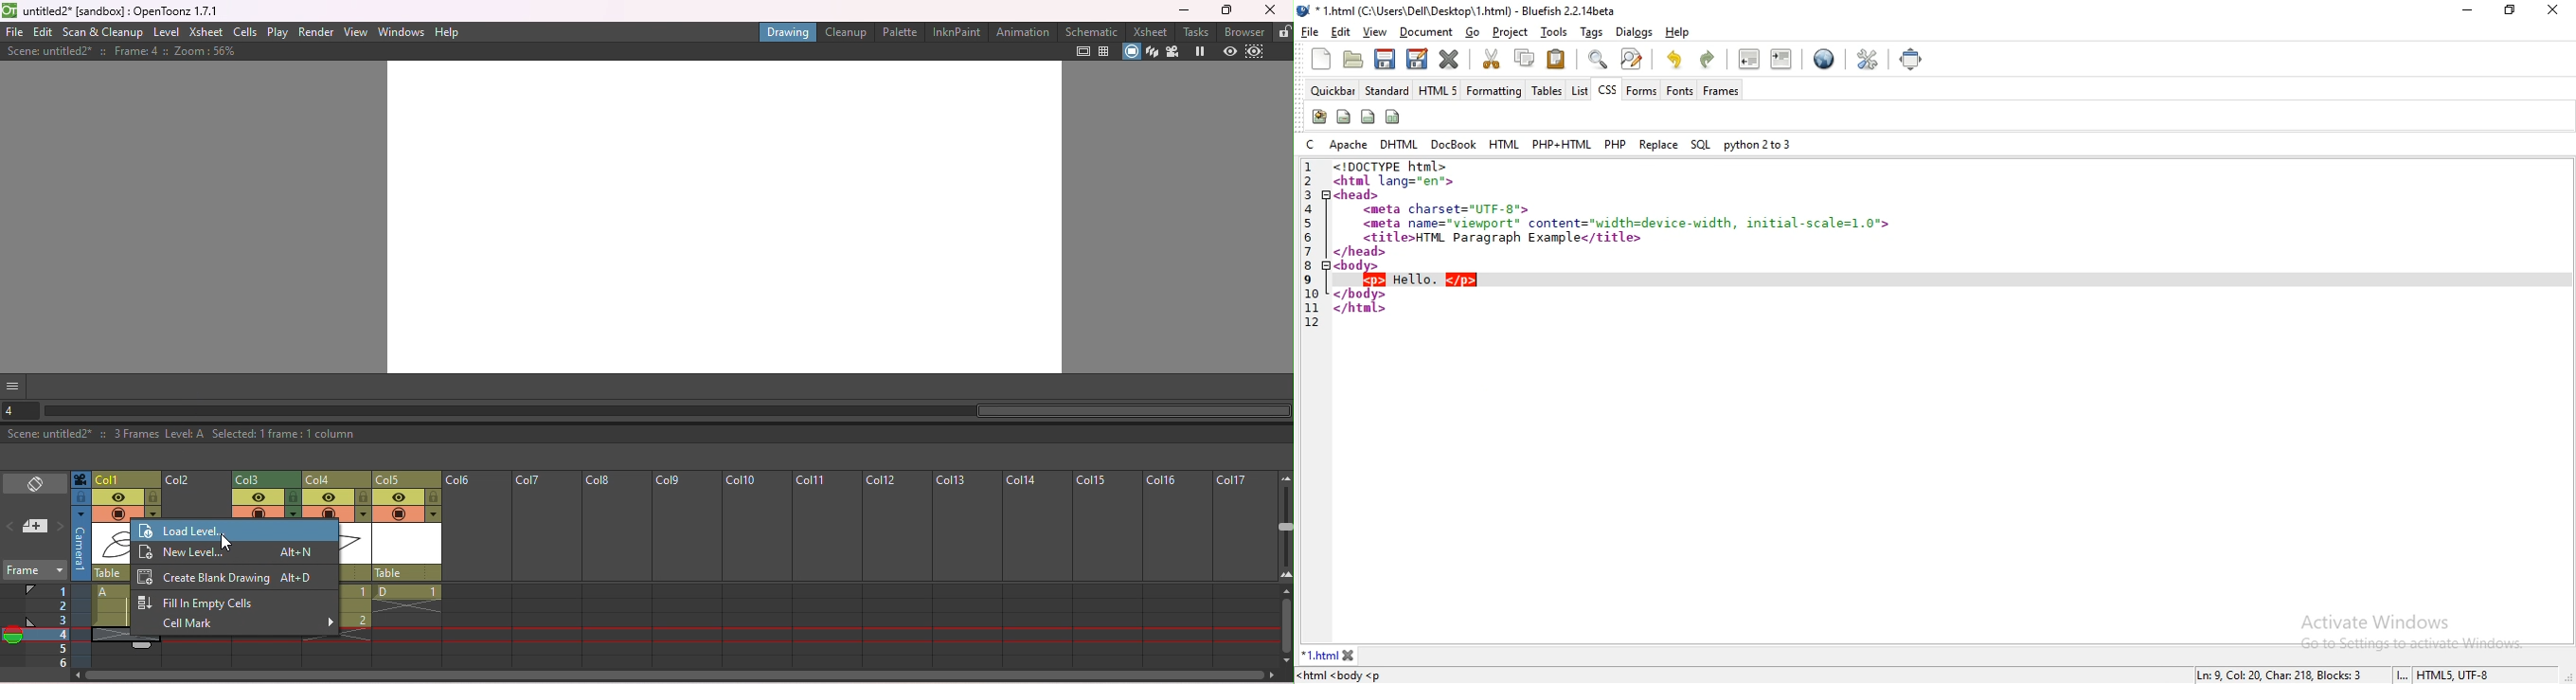 Image resolution: width=2576 pixels, height=700 pixels. What do you see at coordinates (408, 544) in the screenshot?
I see `scene` at bounding box center [408, 544].